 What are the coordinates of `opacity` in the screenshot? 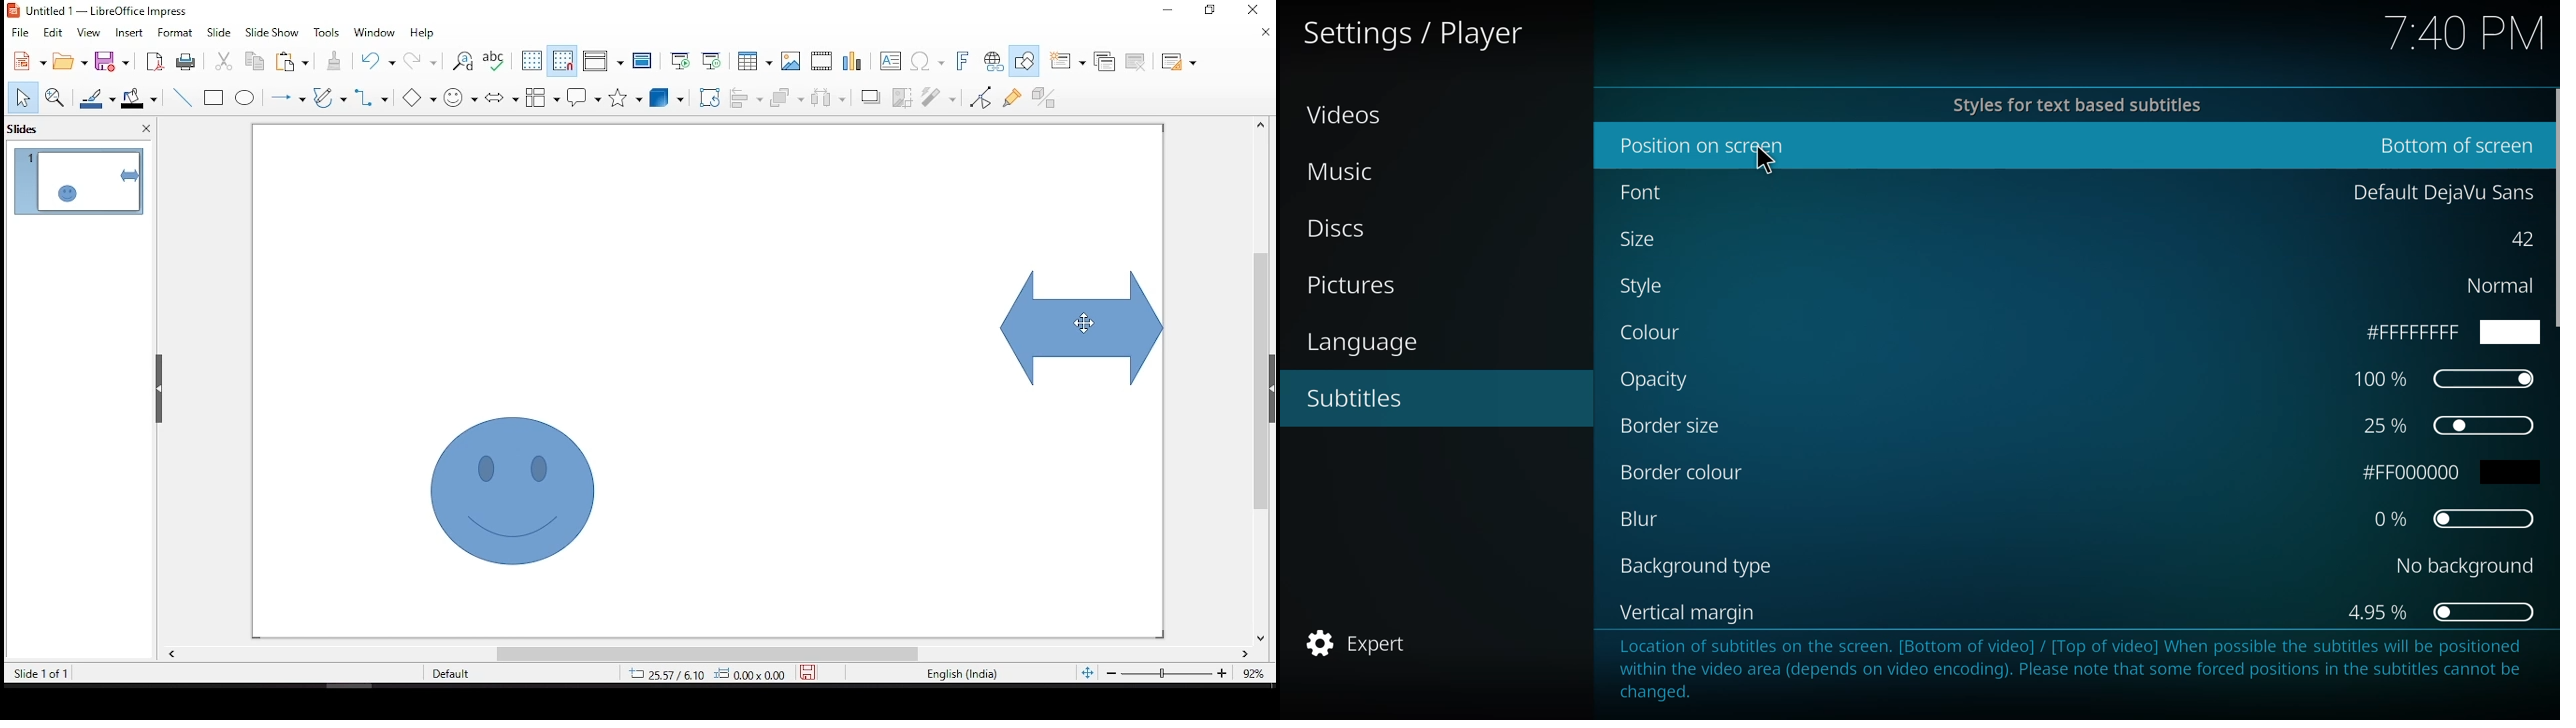 It's located at (1656, 379).